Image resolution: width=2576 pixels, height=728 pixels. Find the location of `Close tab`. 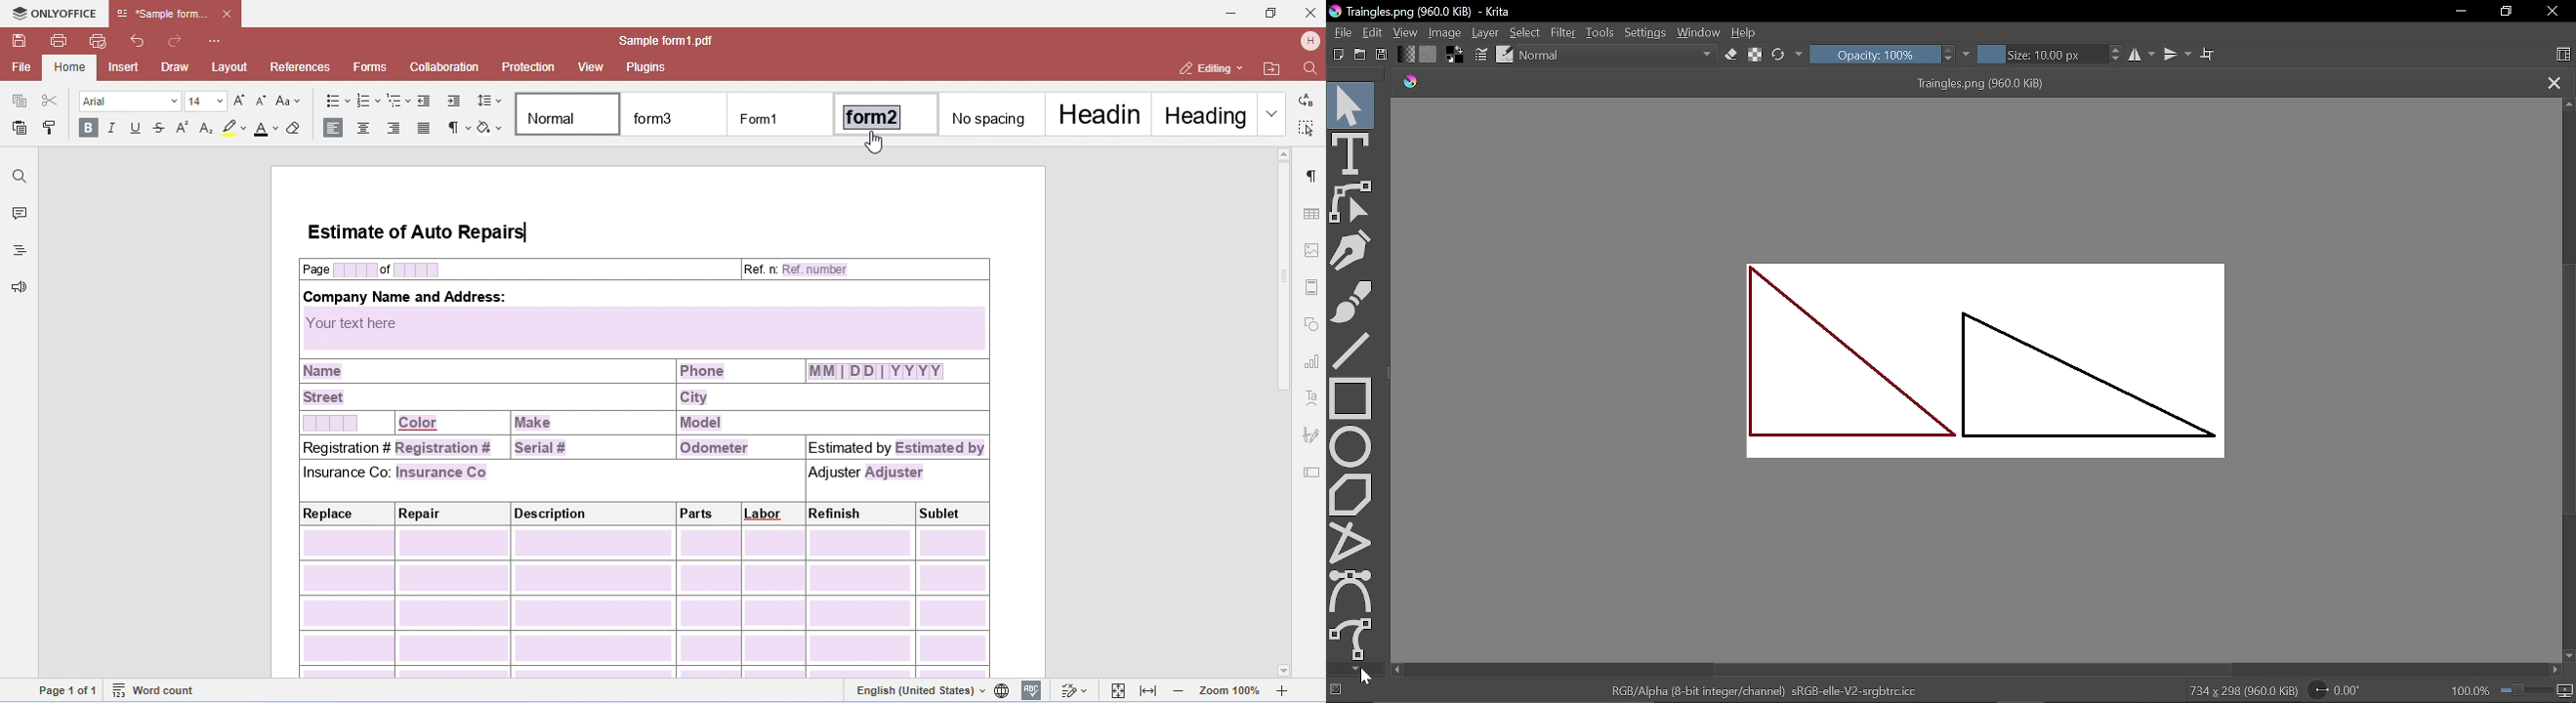

Close tab is located at coordinates (2555, 84).